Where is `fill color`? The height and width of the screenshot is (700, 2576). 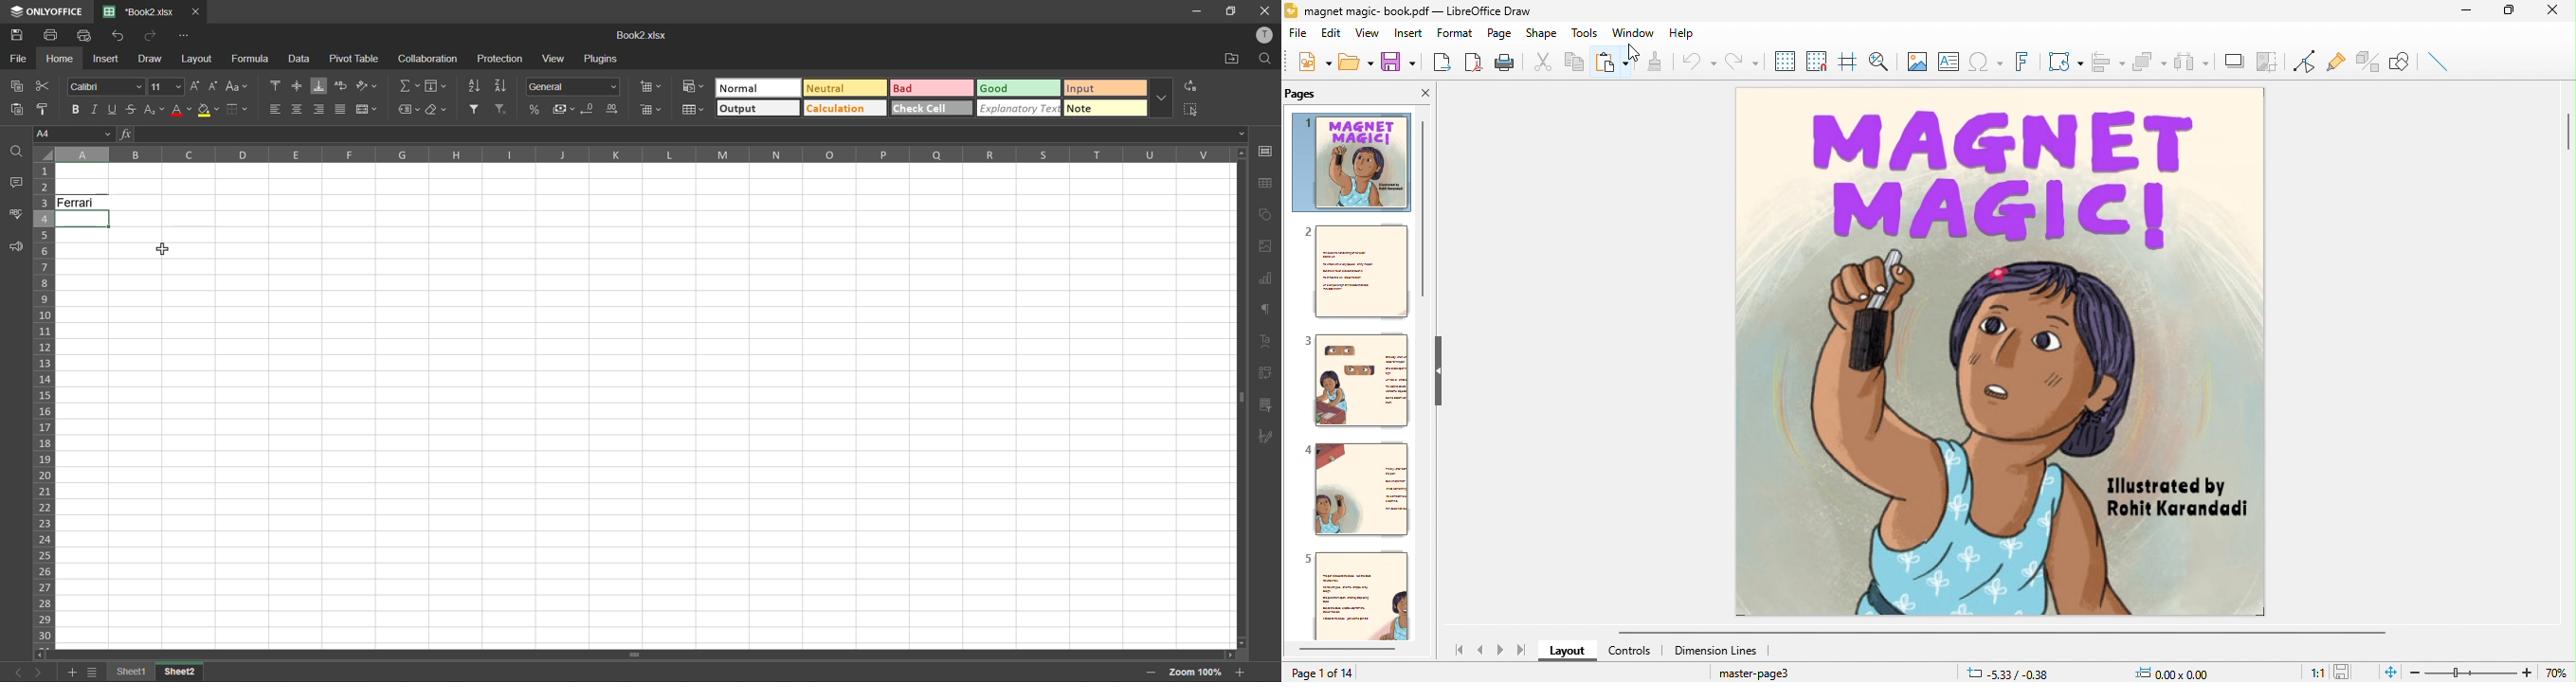
fill color is located at coordinates (205, 109).